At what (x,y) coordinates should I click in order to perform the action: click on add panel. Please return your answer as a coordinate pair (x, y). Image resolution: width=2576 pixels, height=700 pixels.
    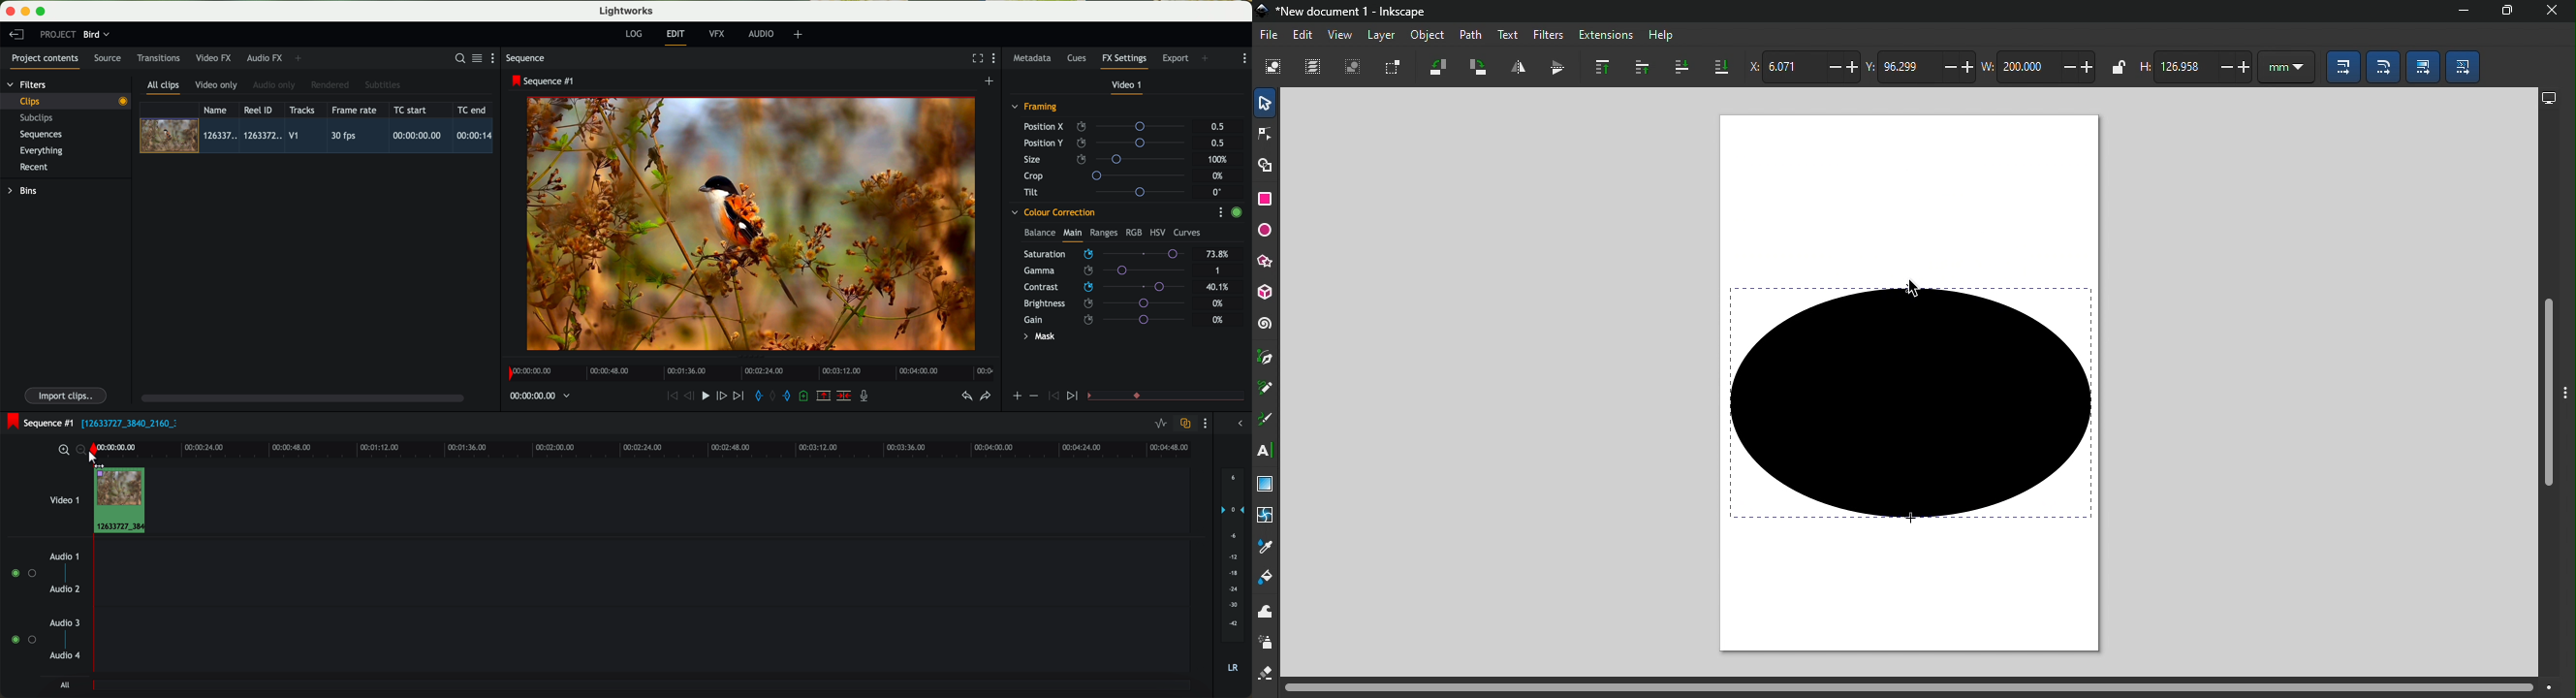
    Looking at the image, I should click on (300, 59).